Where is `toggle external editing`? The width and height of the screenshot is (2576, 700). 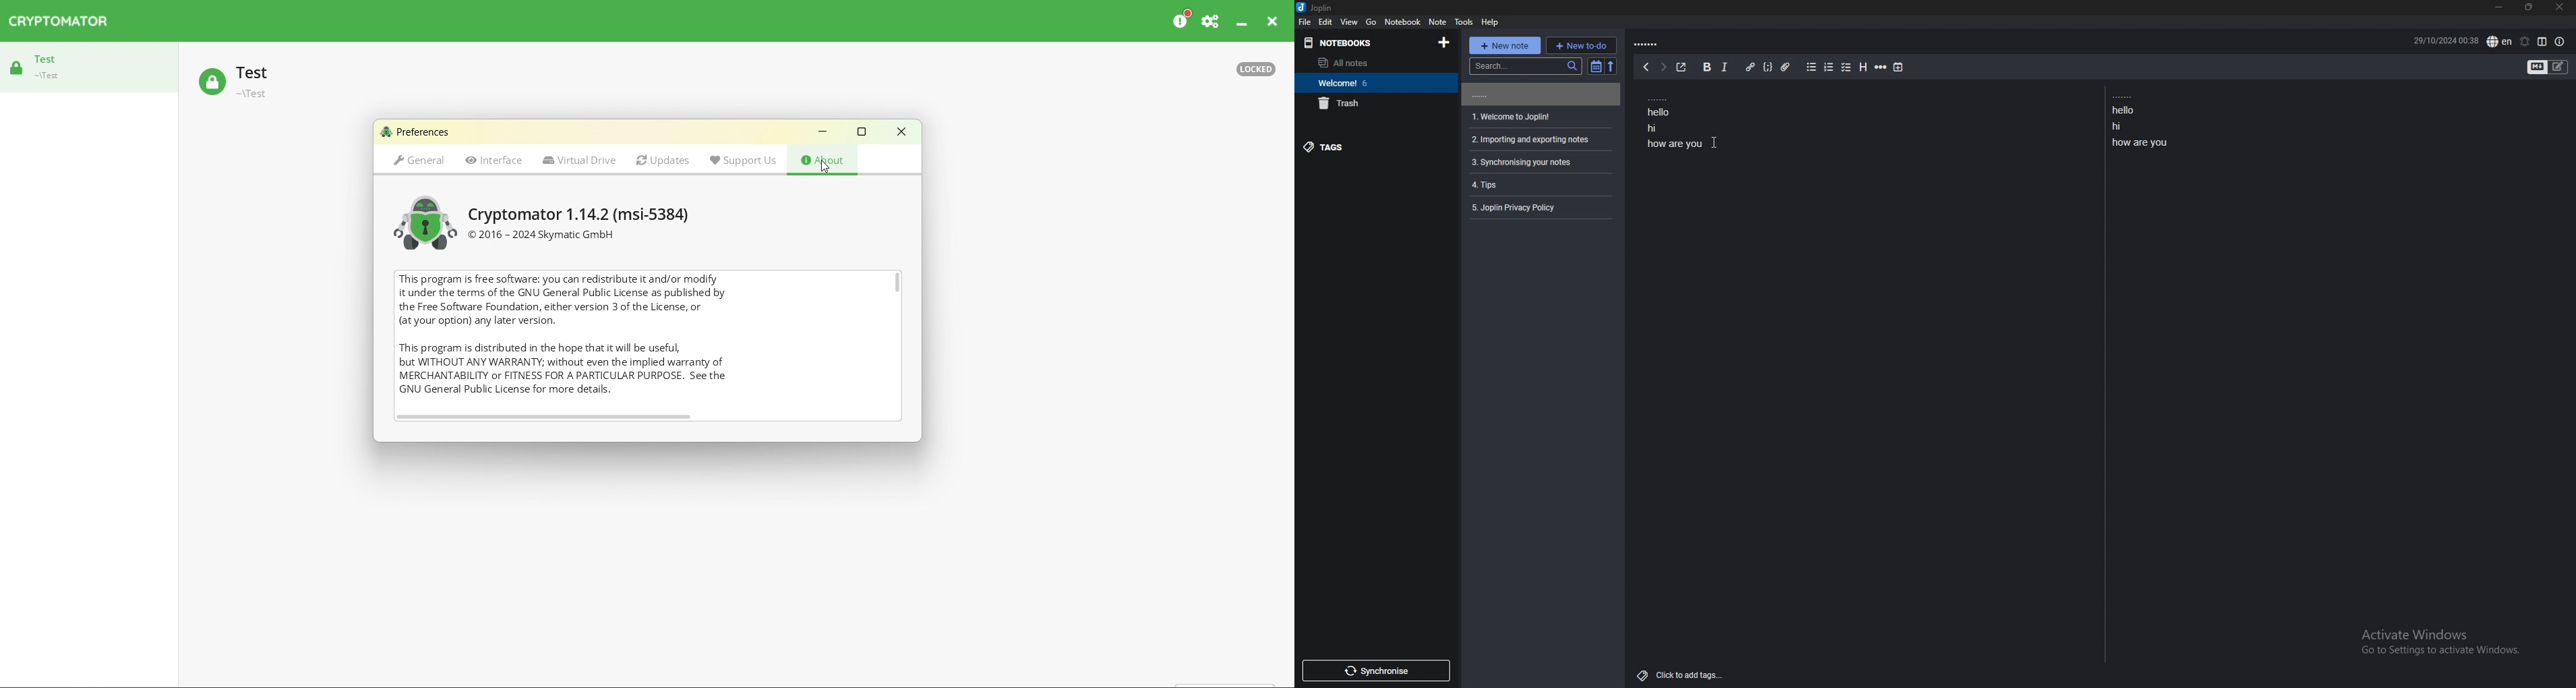 toggle external editing is located at coordinates (1682, 67).